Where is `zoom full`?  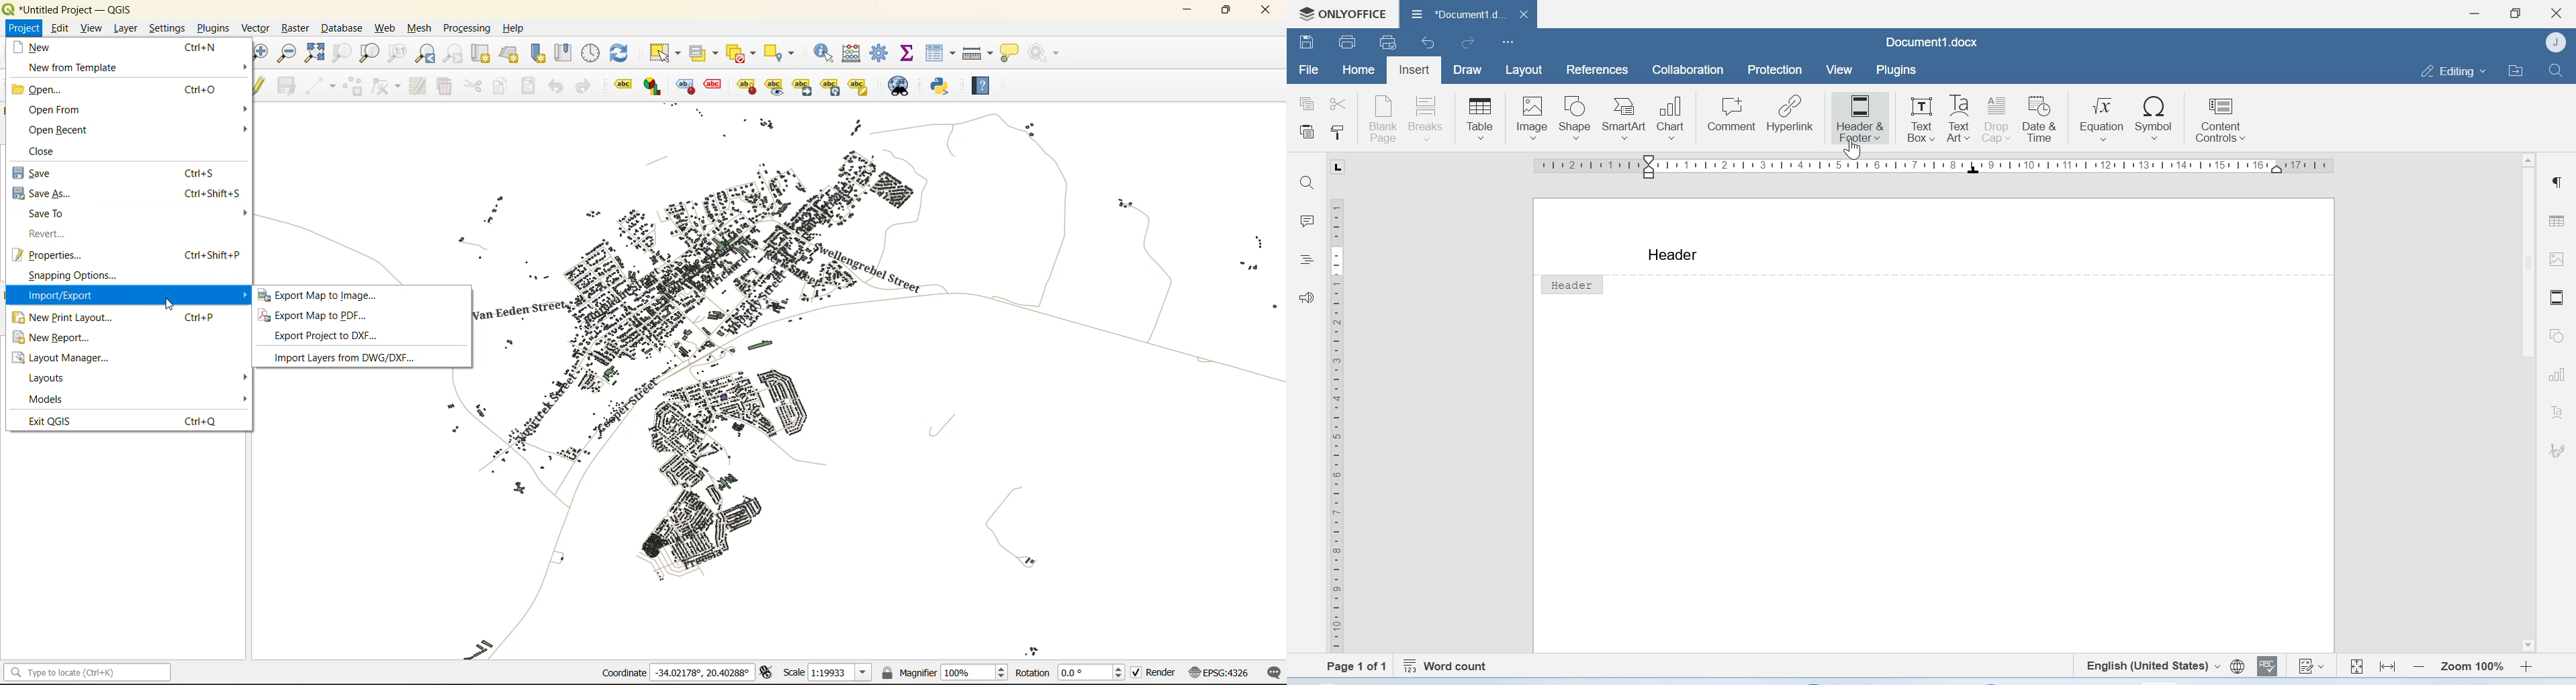
zoom full is located at coordinates (313, 54).